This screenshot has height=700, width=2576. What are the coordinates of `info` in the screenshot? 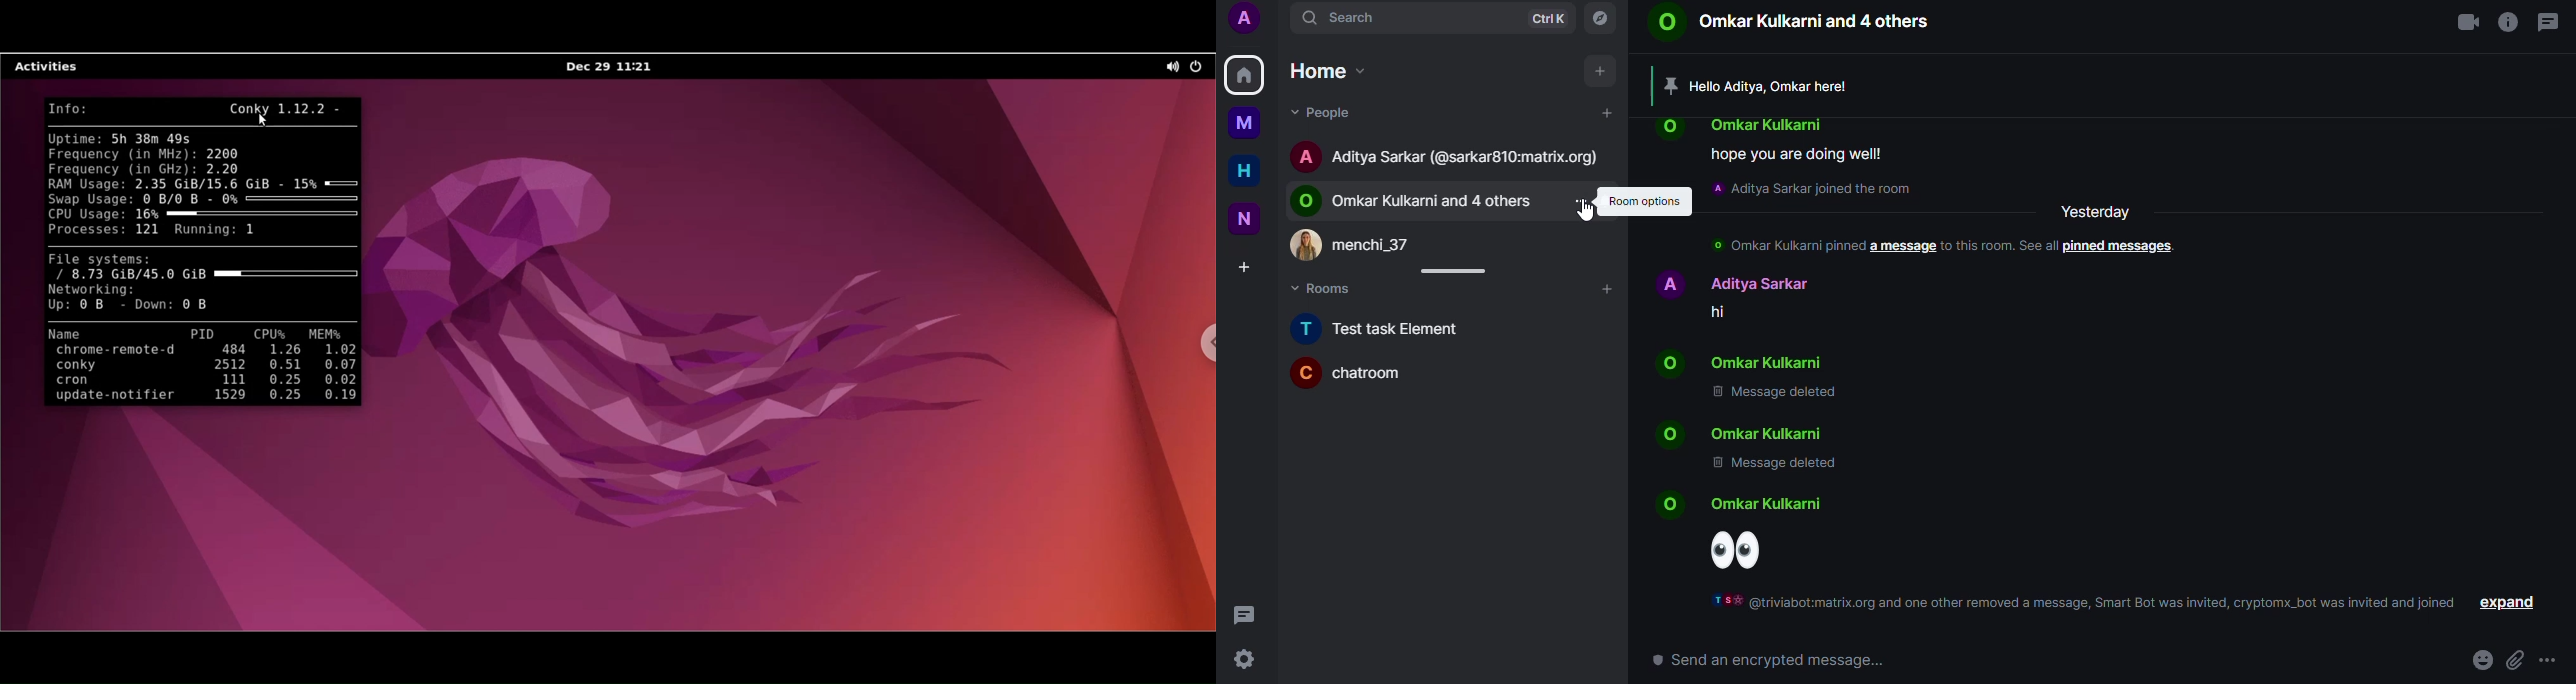 It's located at (2508, 20).